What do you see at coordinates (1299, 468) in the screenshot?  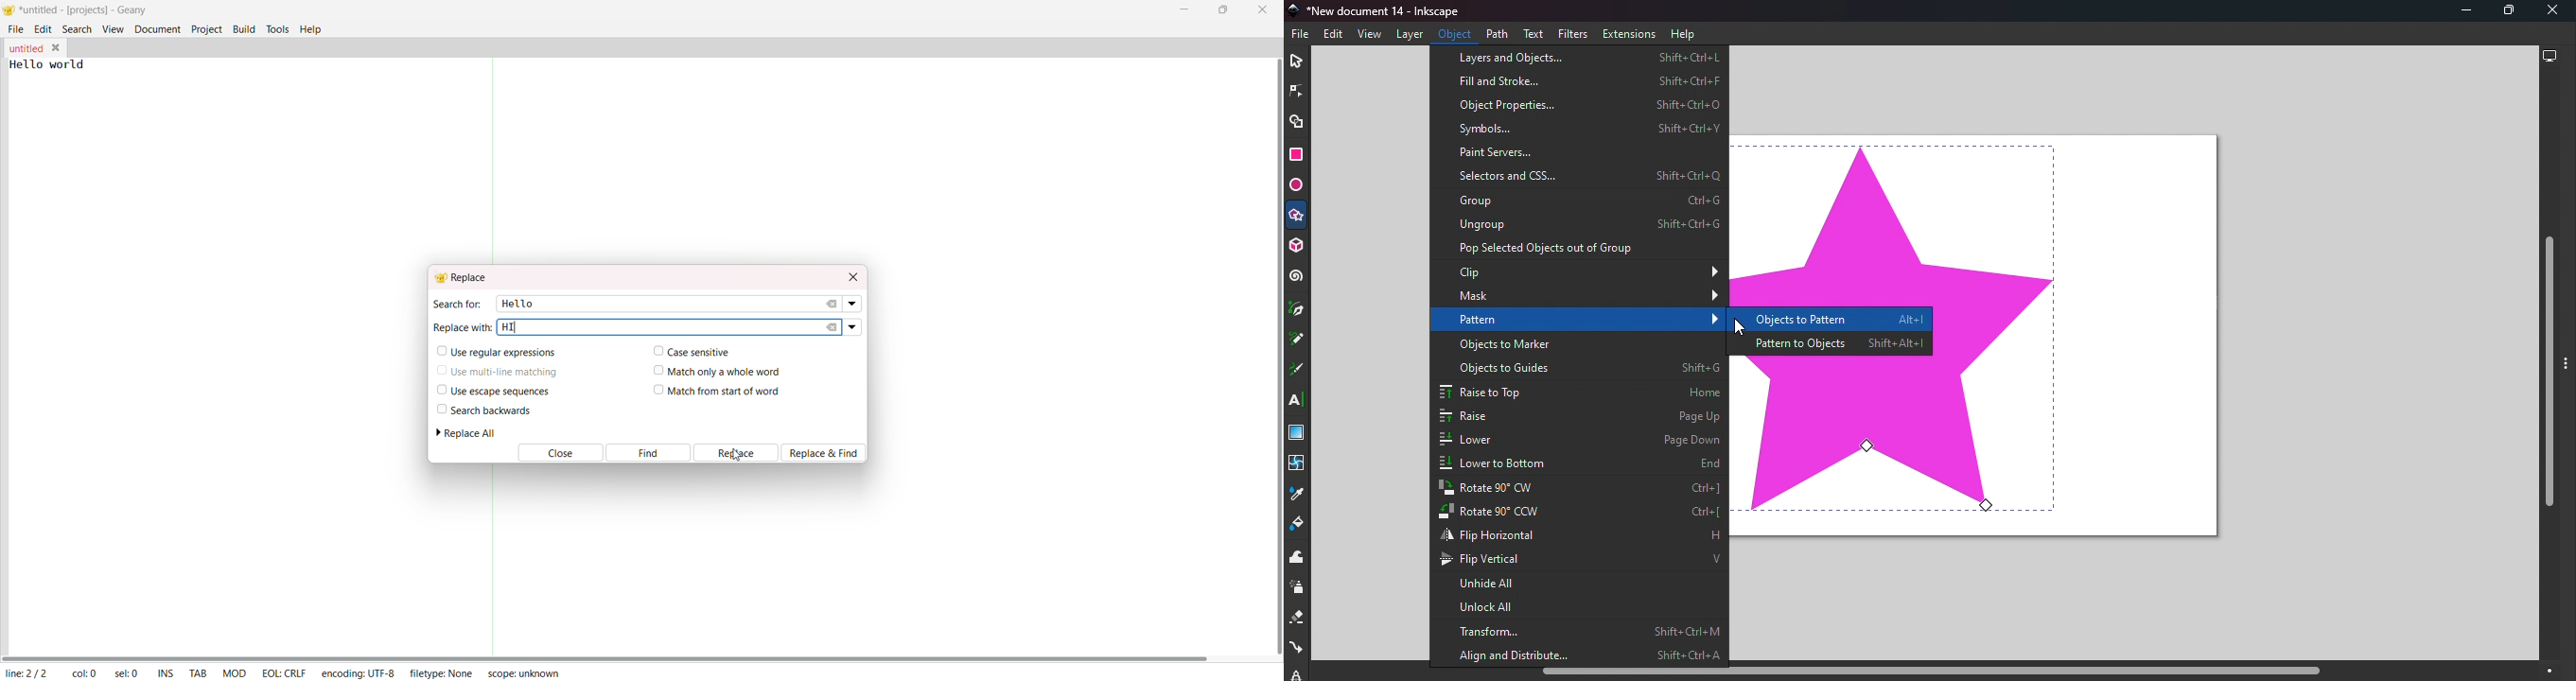 I see `Mesh tool` at bounding box center [1299, 468].